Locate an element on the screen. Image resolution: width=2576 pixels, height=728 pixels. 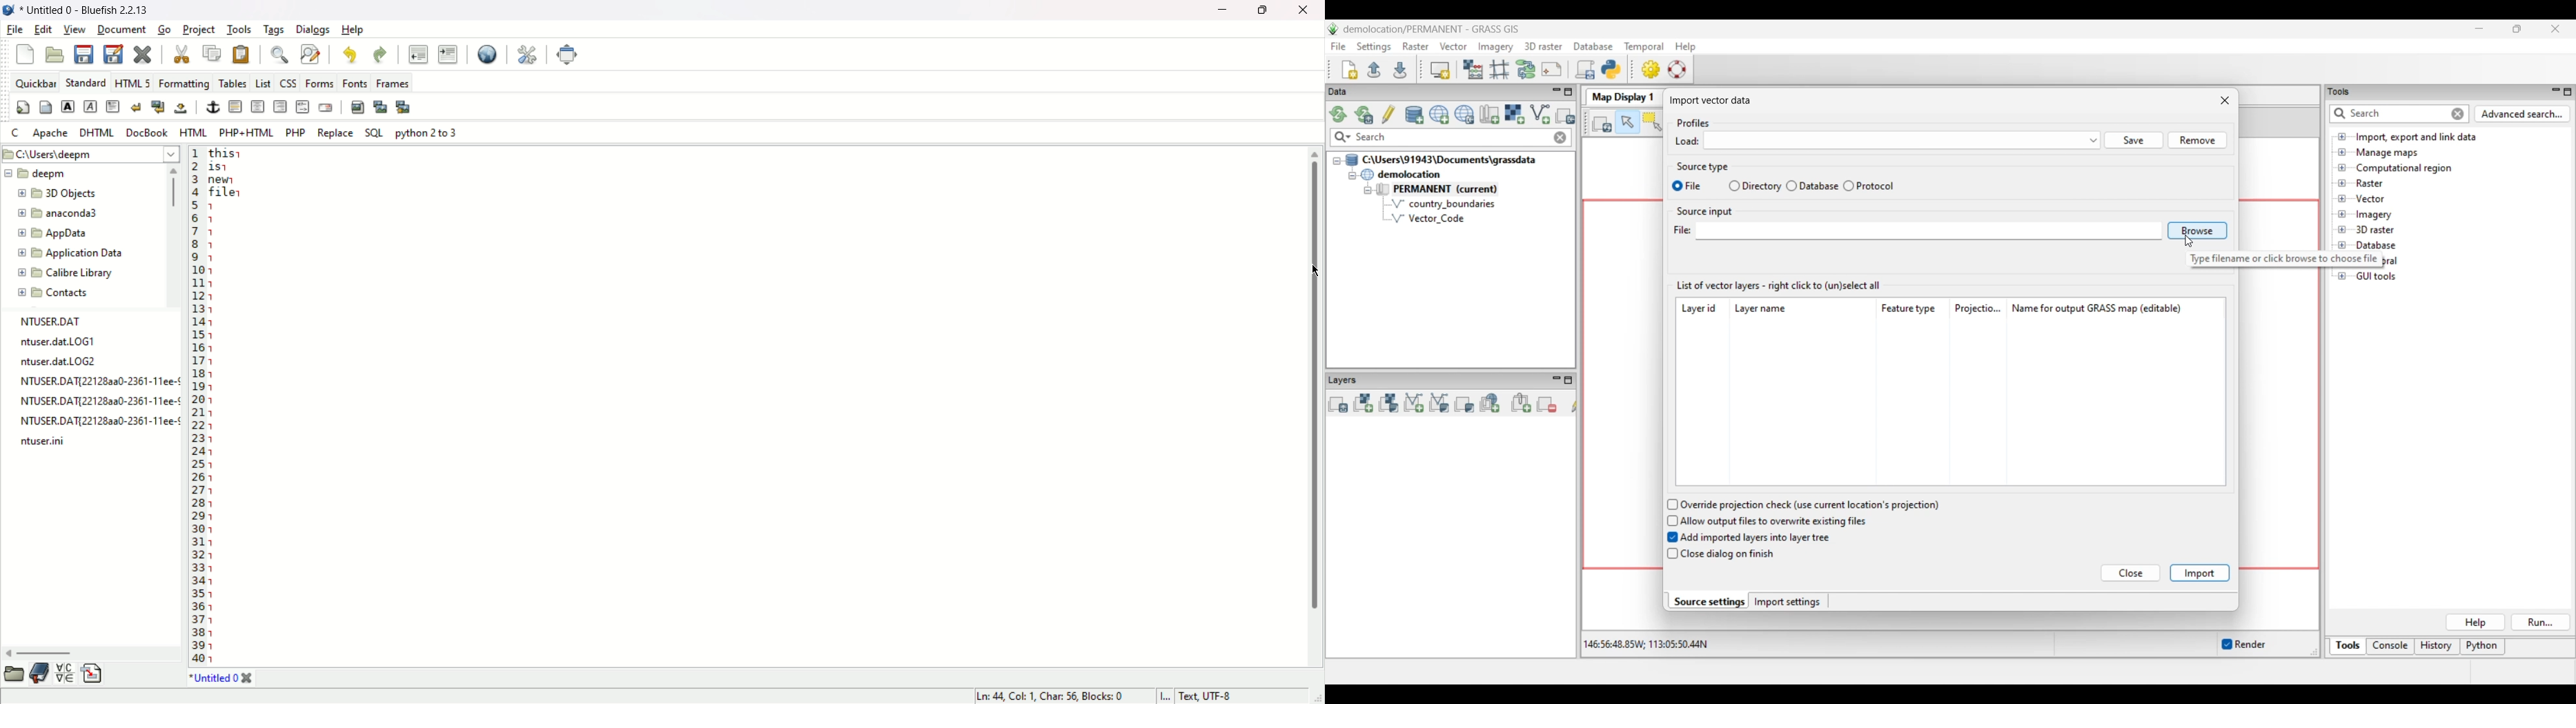
indent is located at coordinates (448, 56).